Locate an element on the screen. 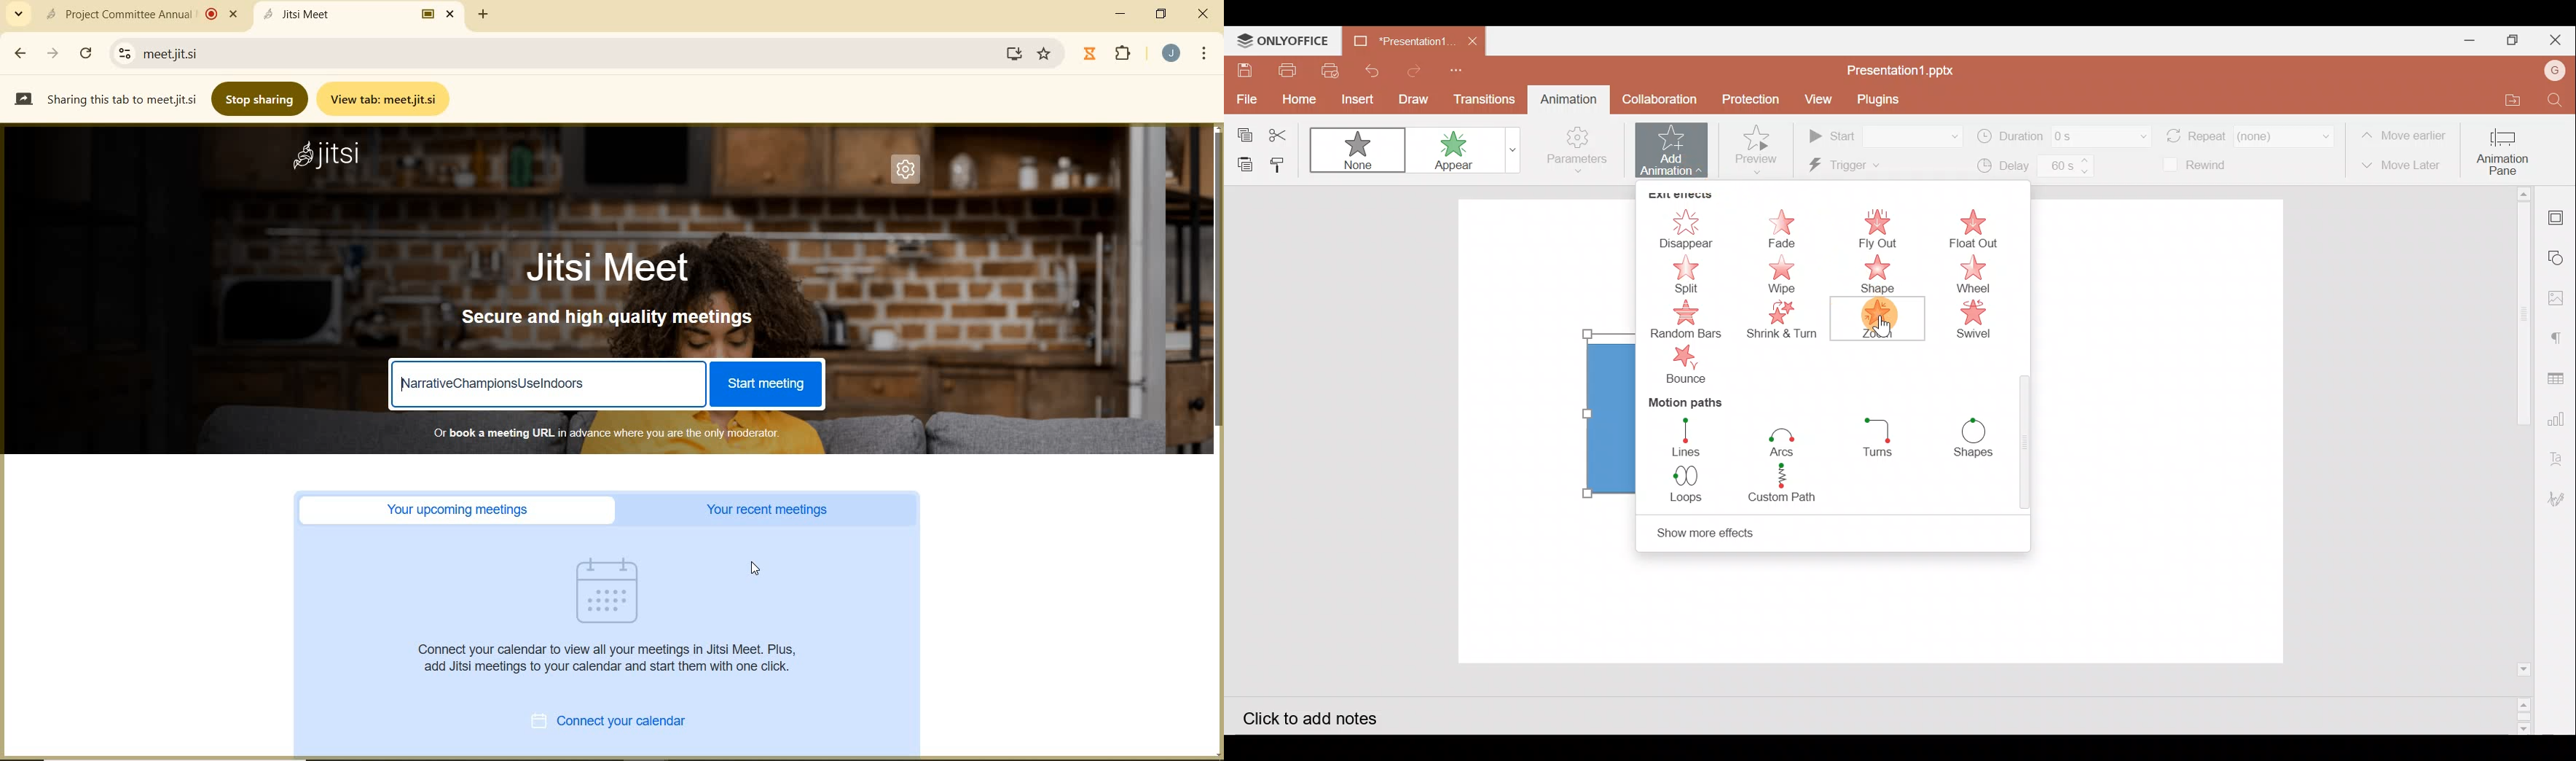 The width and height of the screenshot is (2576, 784). Plugins is located at coordinates (1878, 99).